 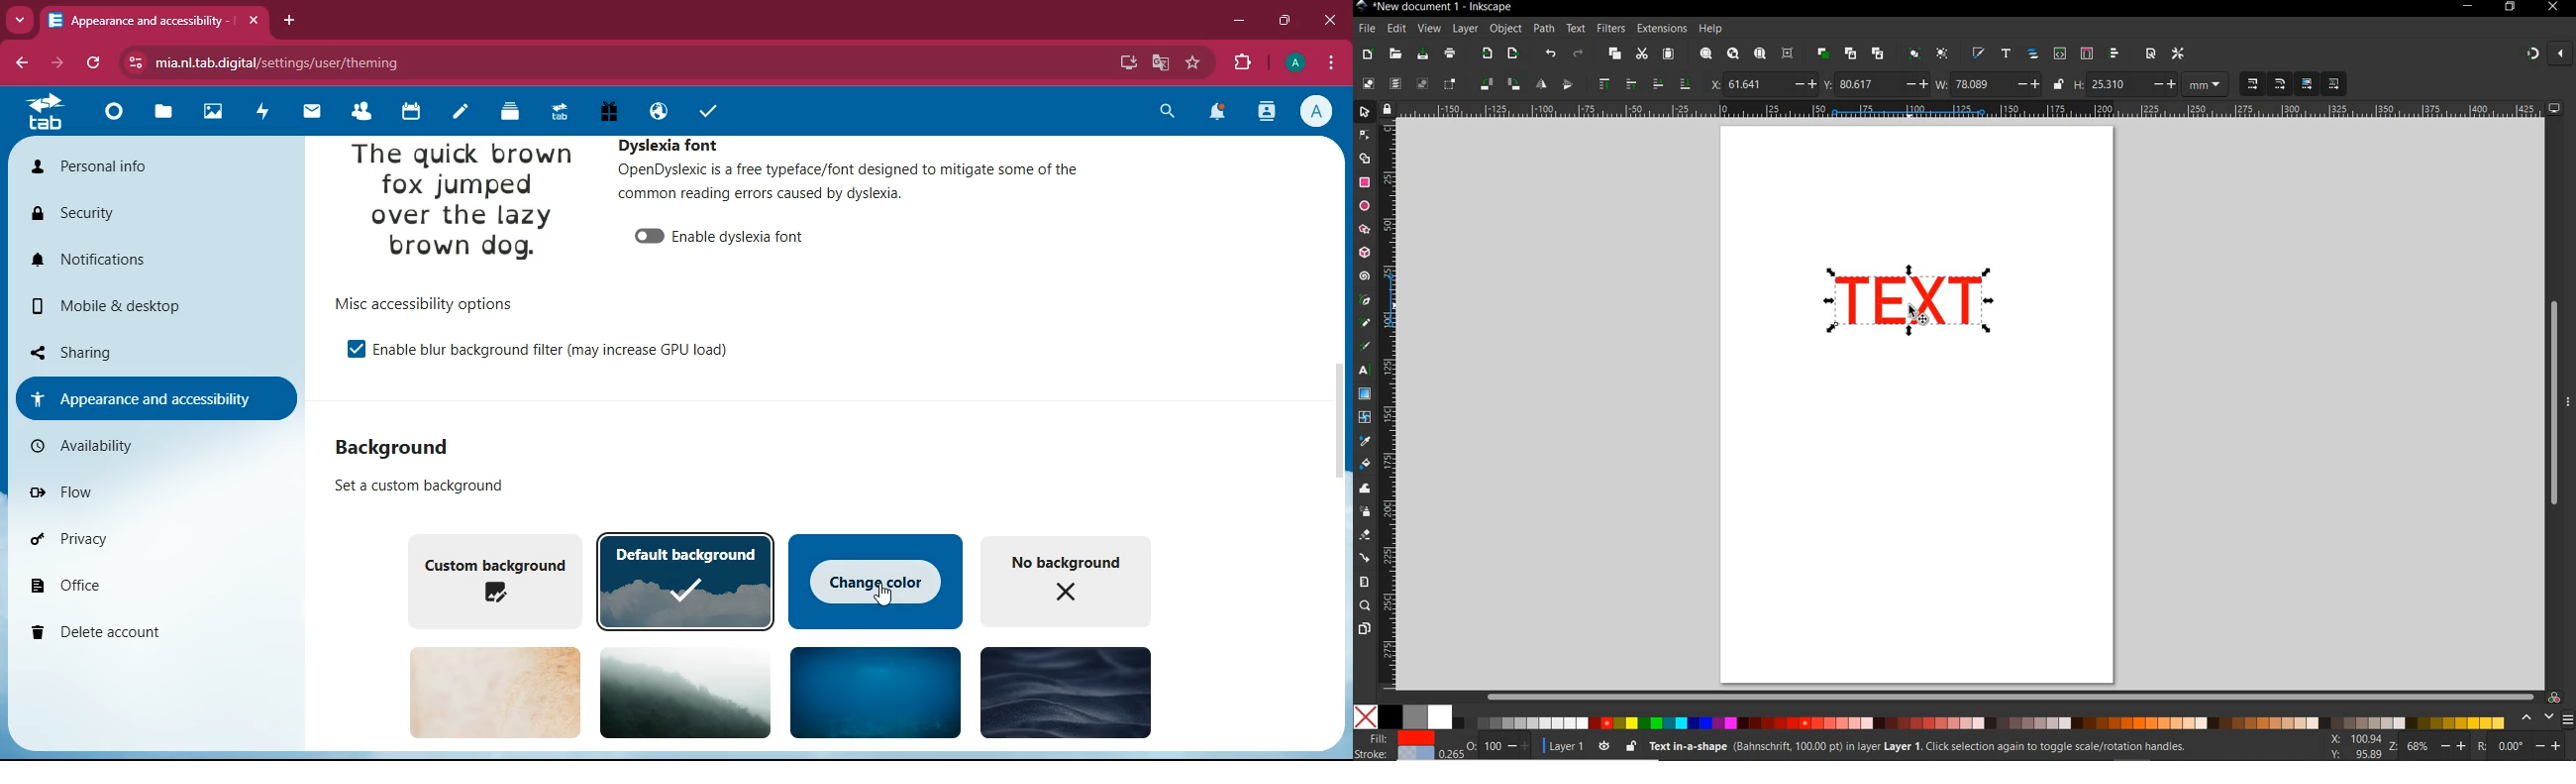 I want to click on help, so click(x=1711, y=29).